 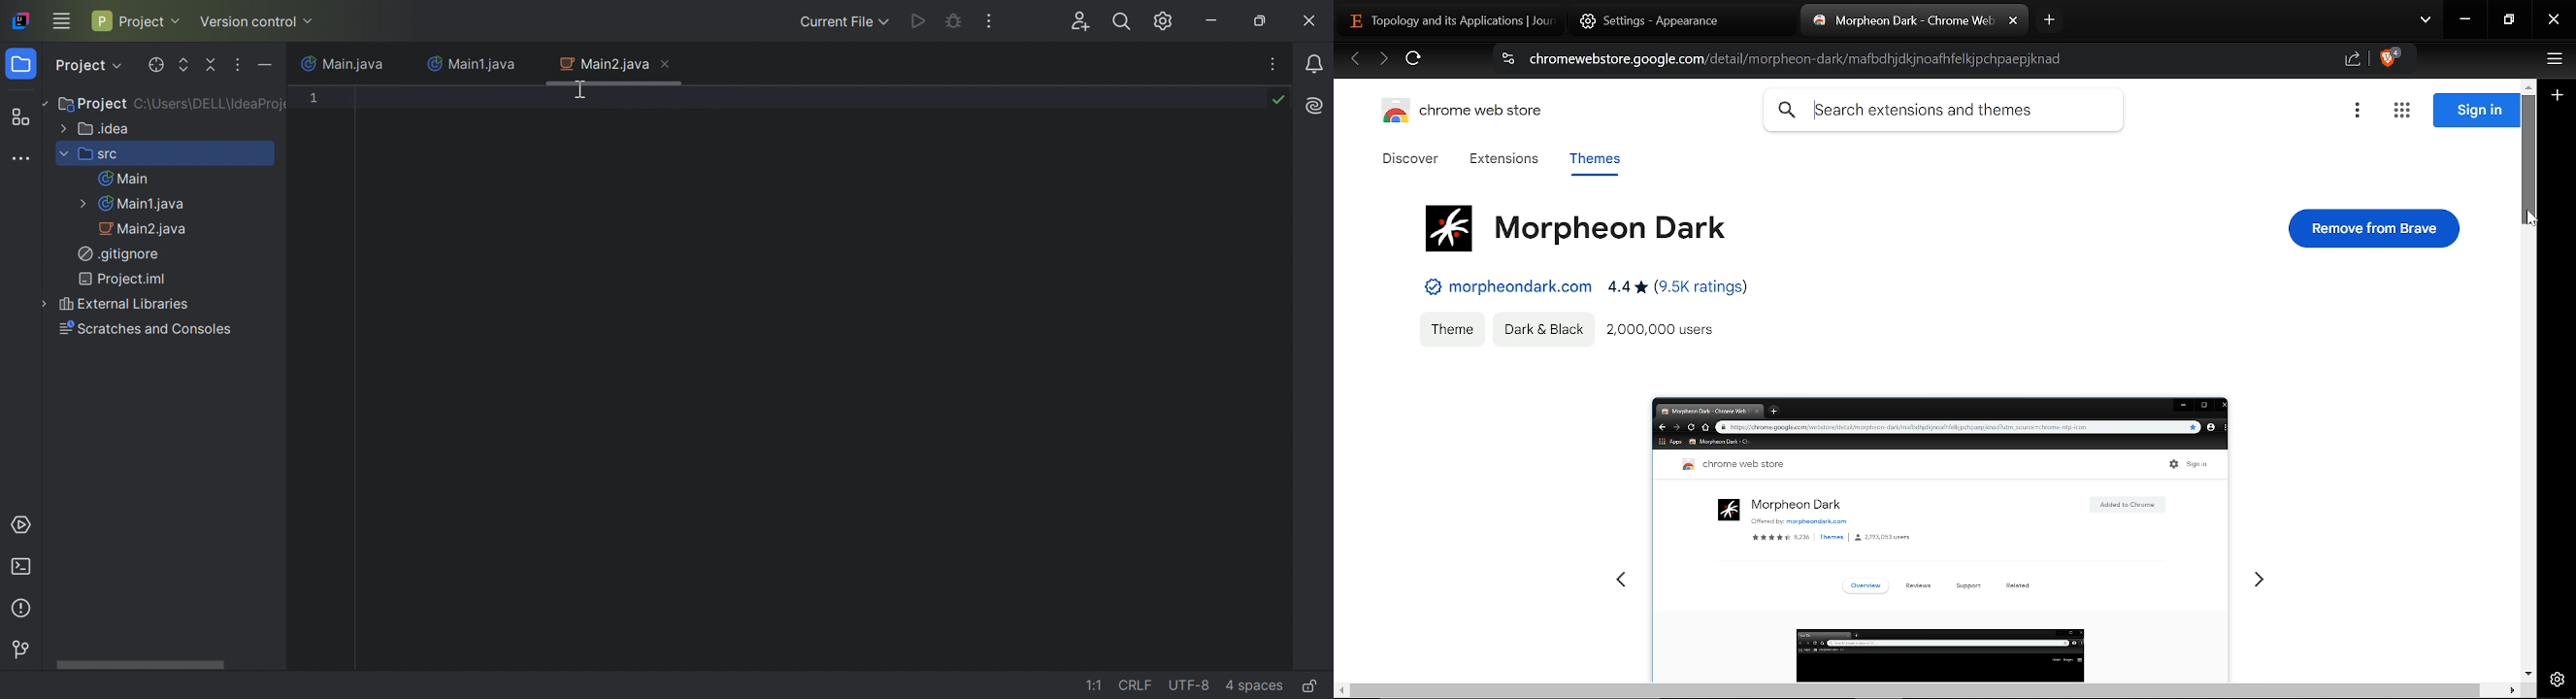 What do you see at coordinates (146, 328) in the screenshot?
I see `Scratches and Consoles` at bounding box center [146, 328].